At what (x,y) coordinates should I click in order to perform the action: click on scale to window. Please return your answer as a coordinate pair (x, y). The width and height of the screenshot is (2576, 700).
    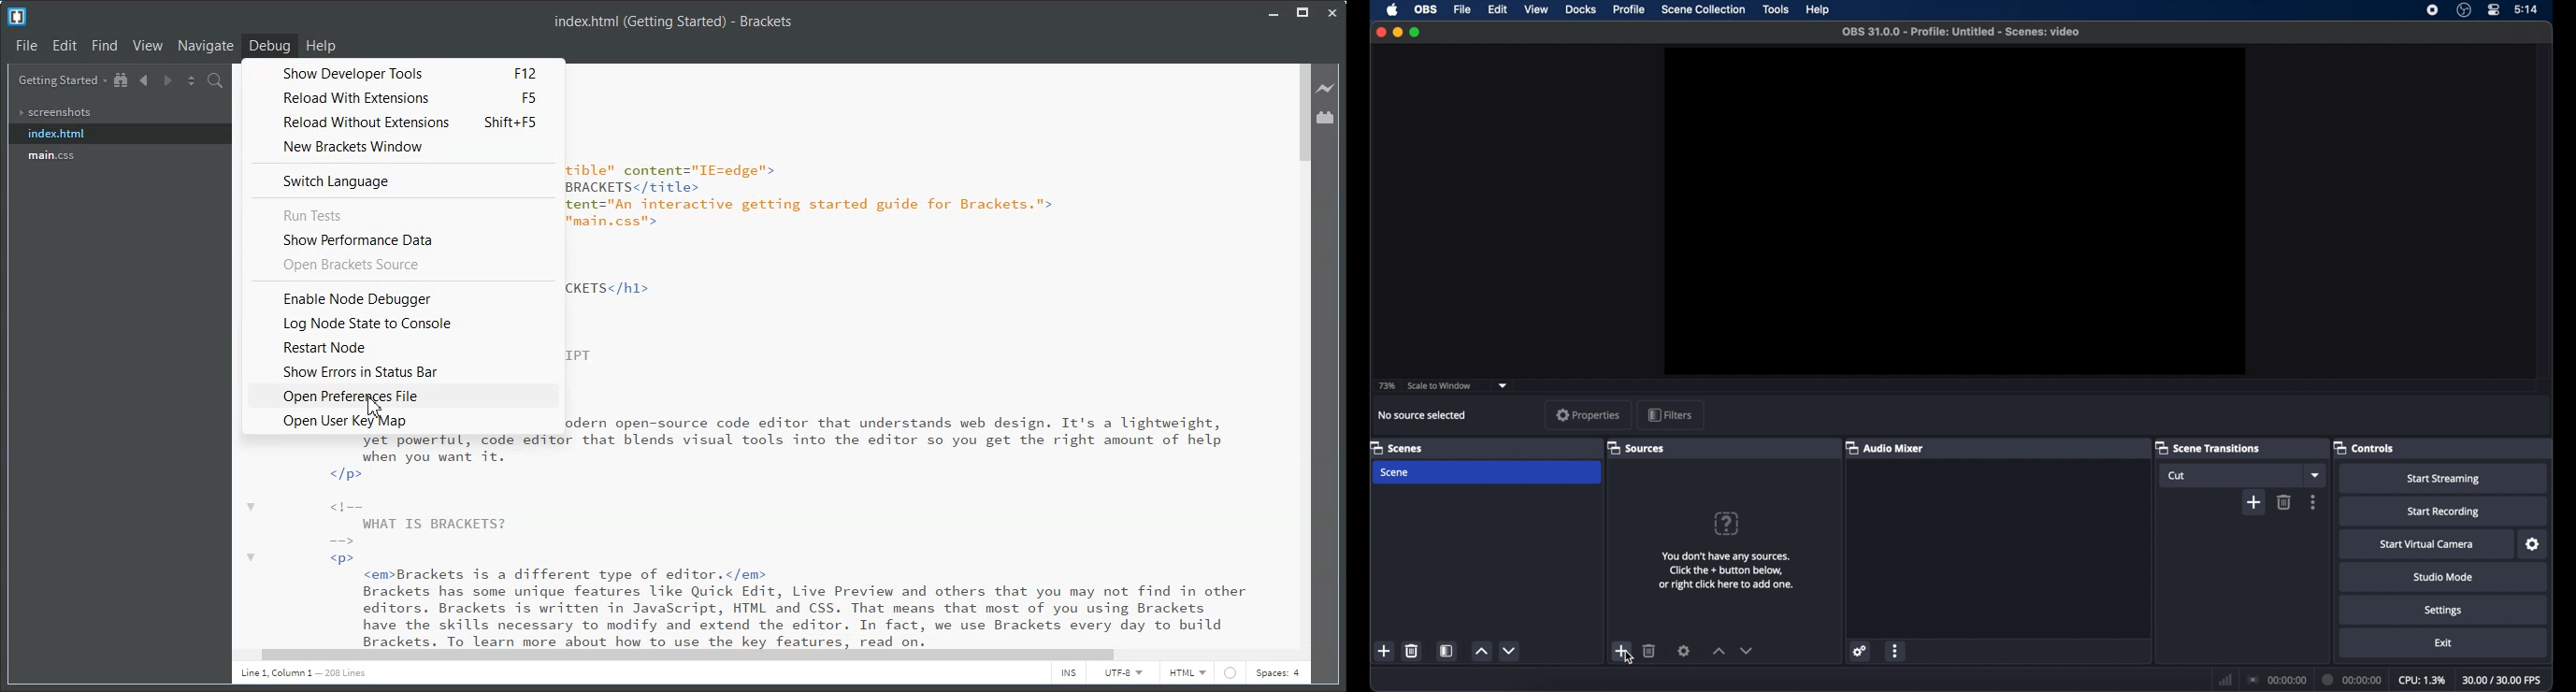
    Looking at the image, I should click on (1441, 386).